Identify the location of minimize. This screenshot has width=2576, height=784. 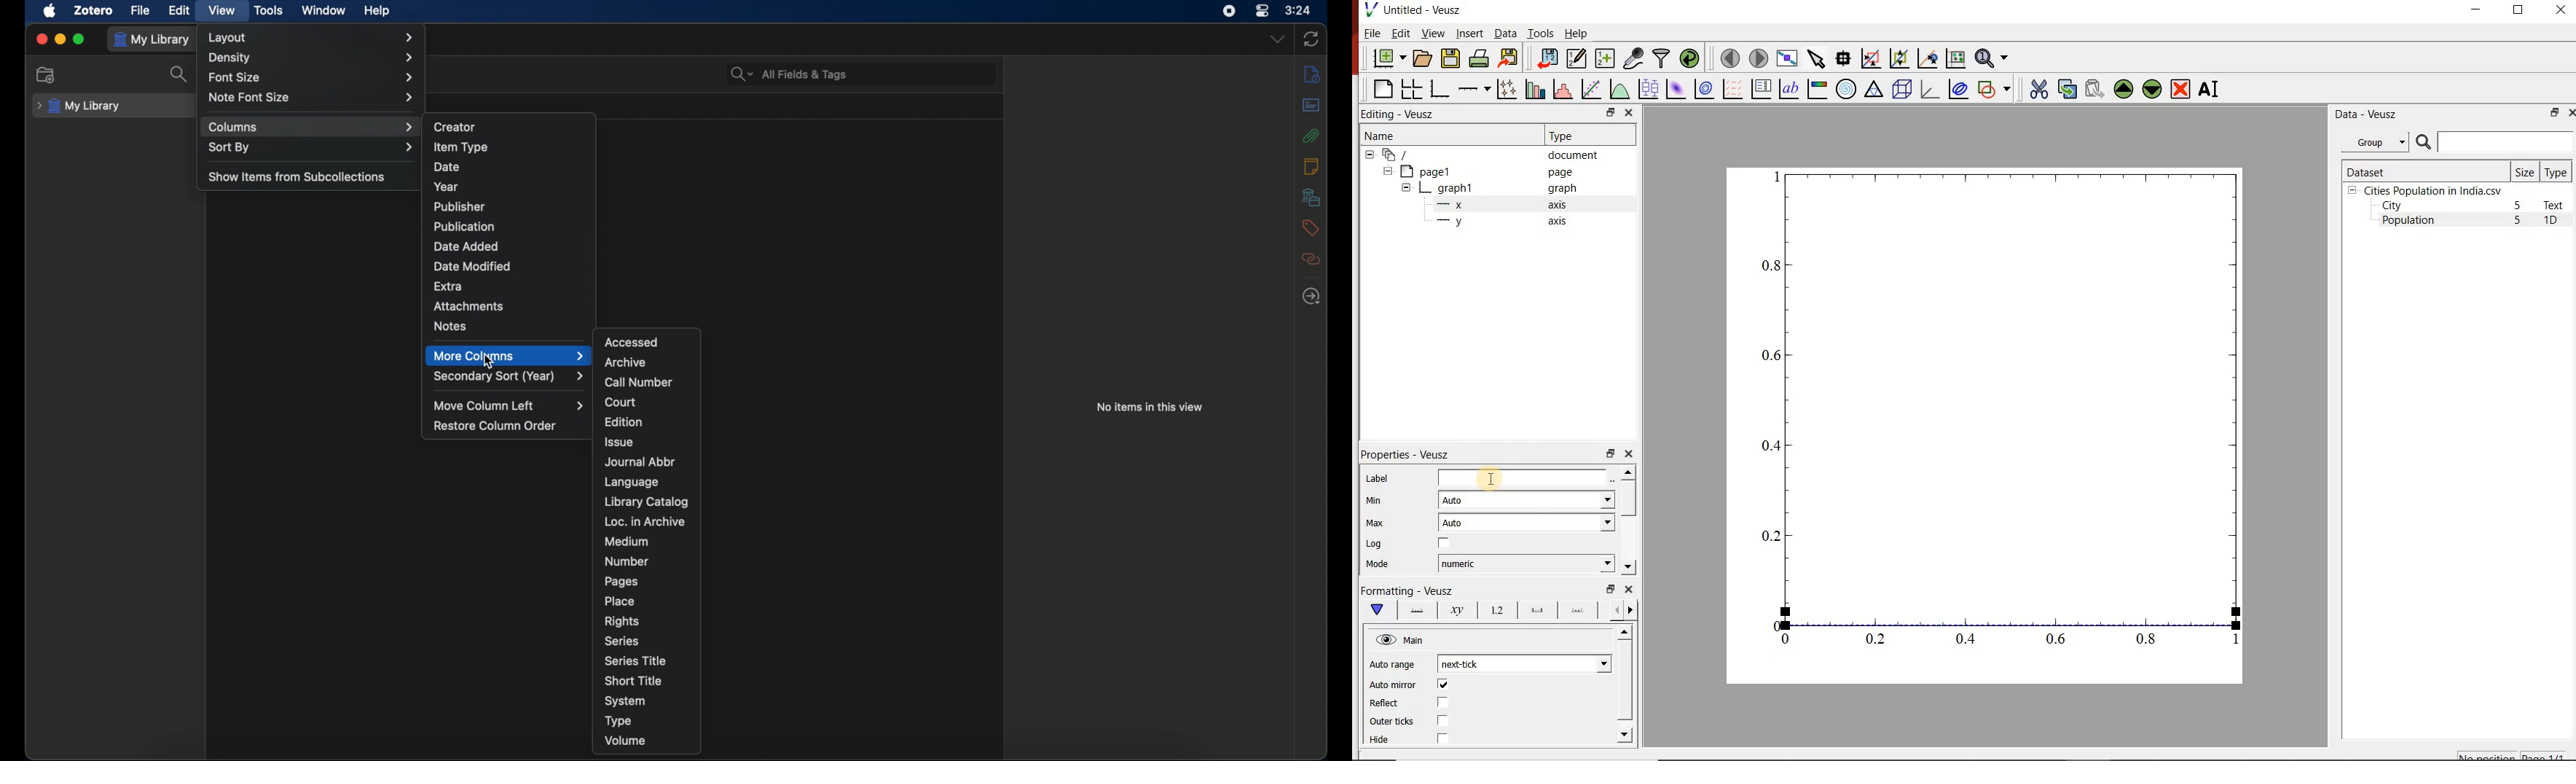
(61, 39).